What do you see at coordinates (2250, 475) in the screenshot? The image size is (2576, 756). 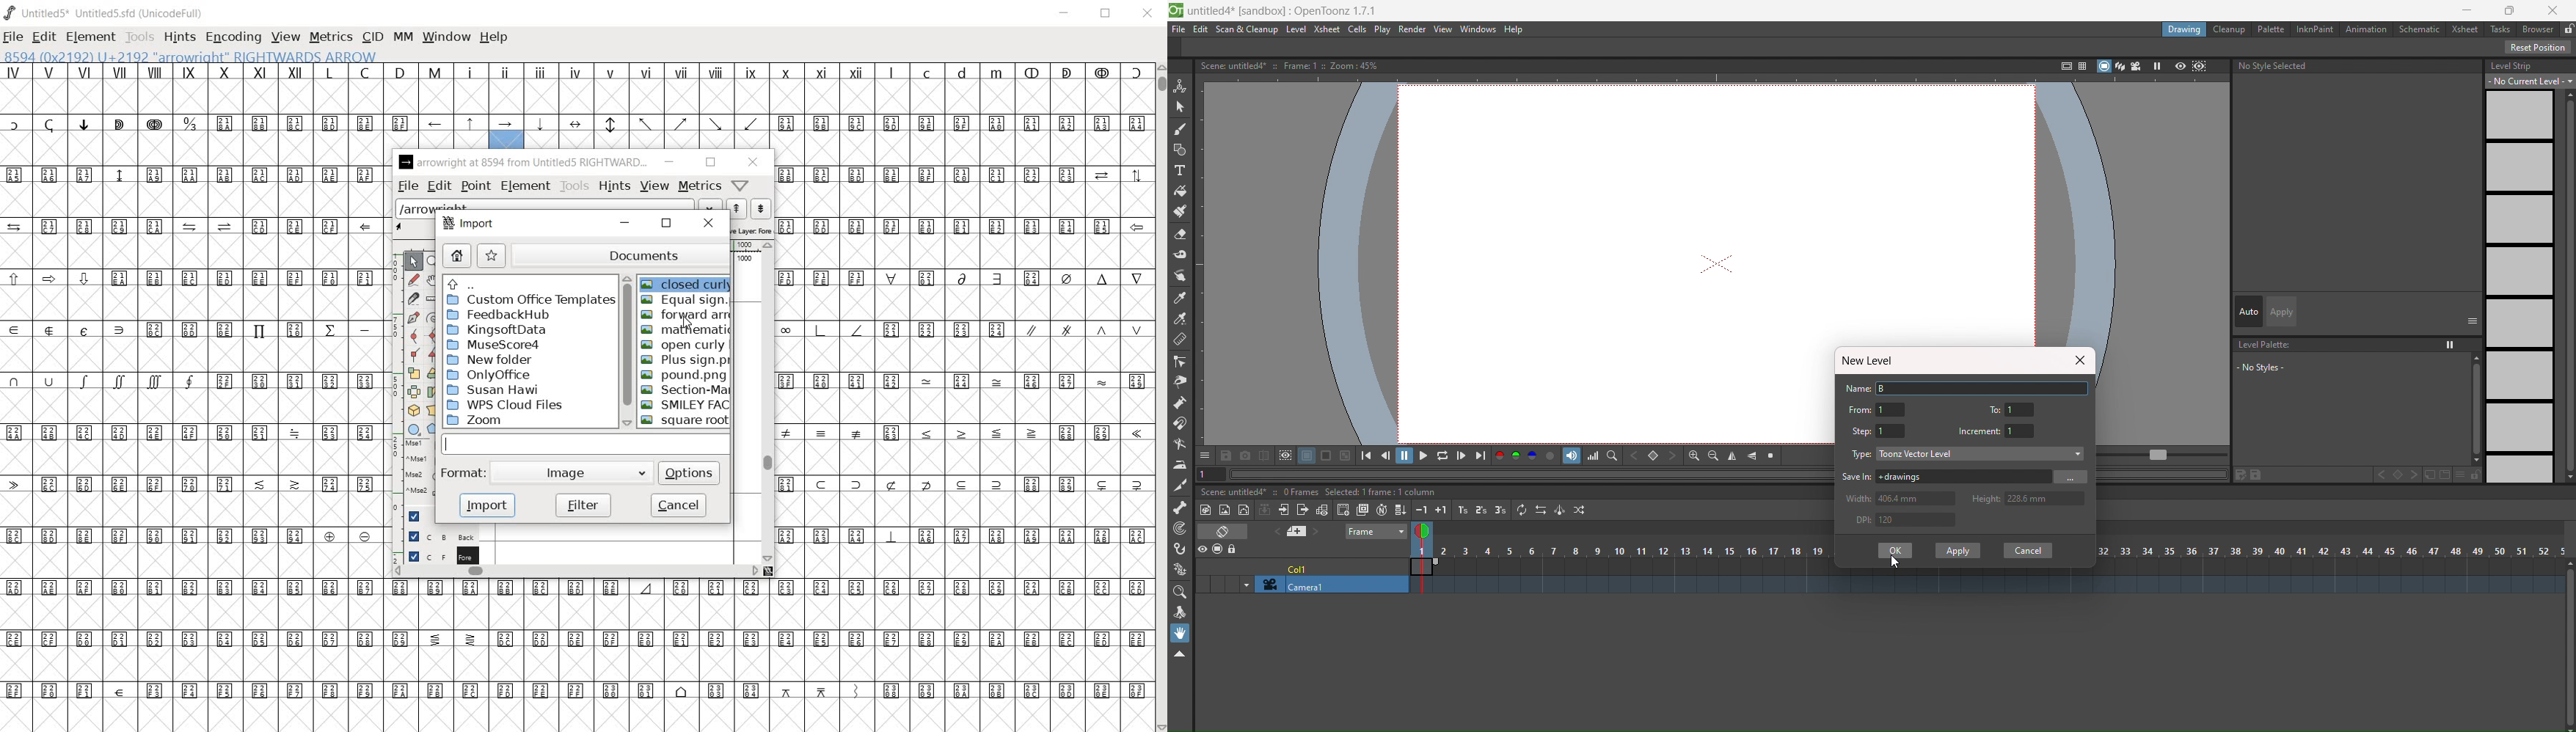 I see `edit` at bounding box center [2250, 475].